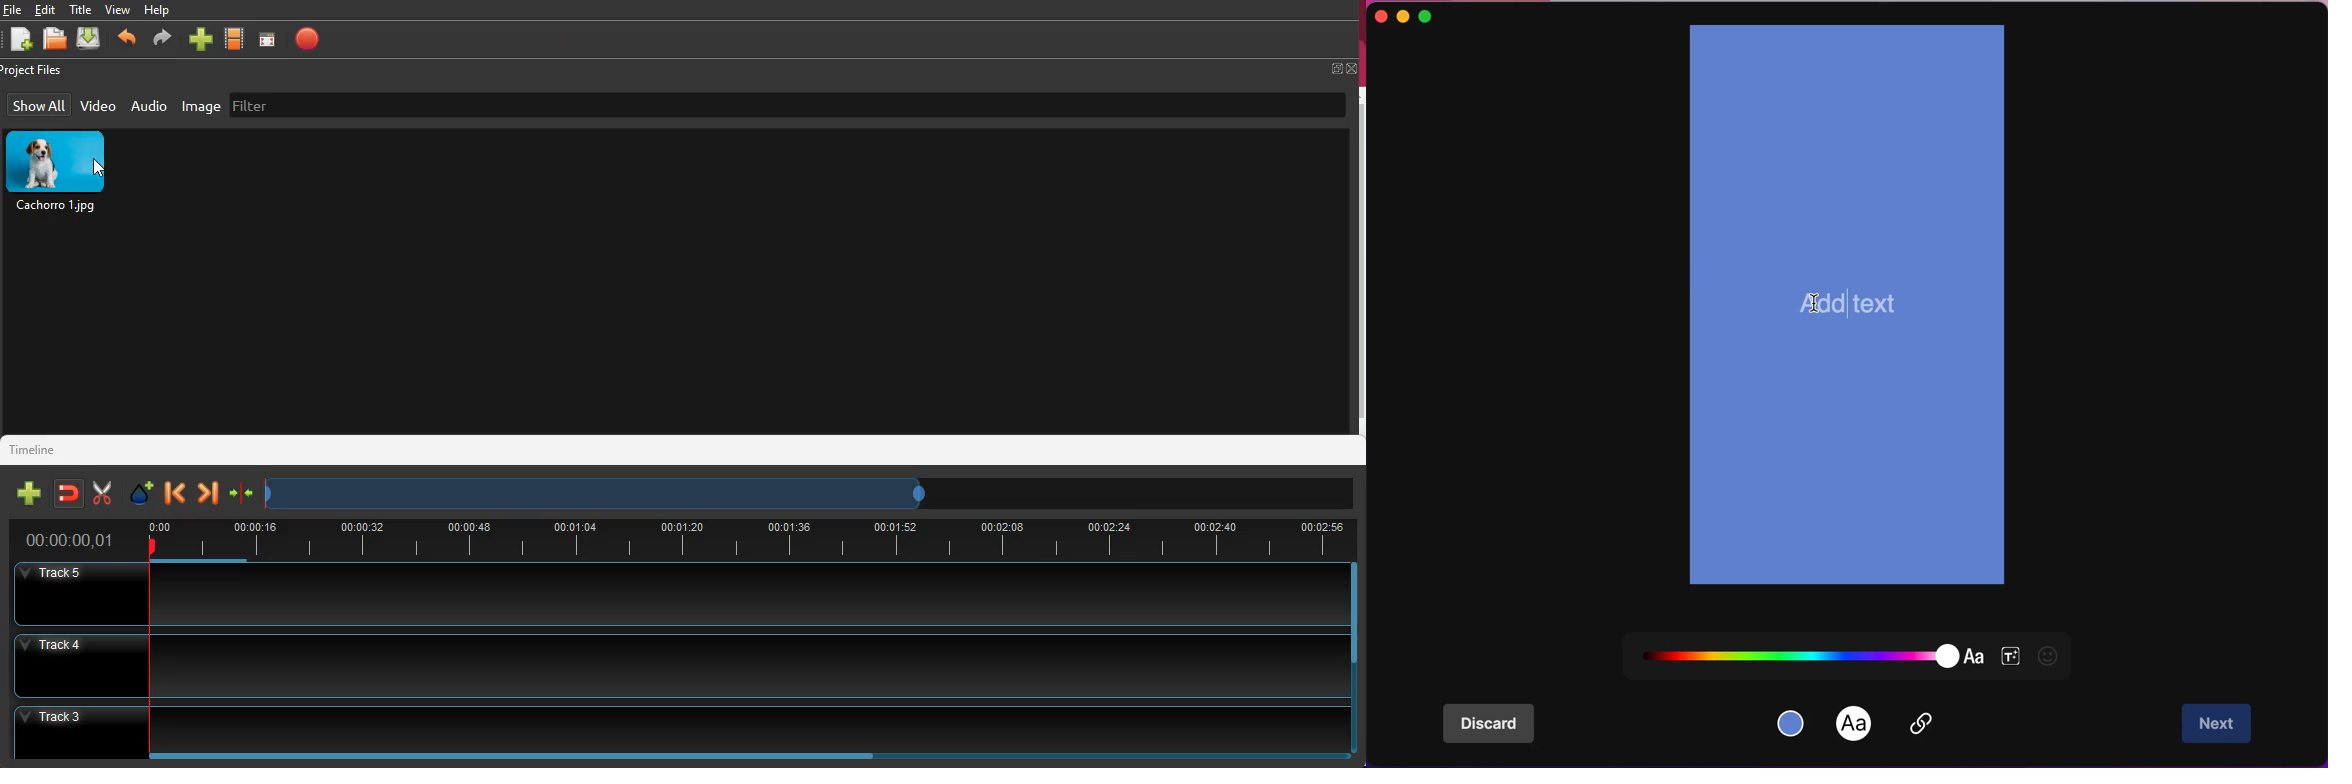 The height and width of the screenshot is (784, 2352). I want to click on screen, so click(271, 39).